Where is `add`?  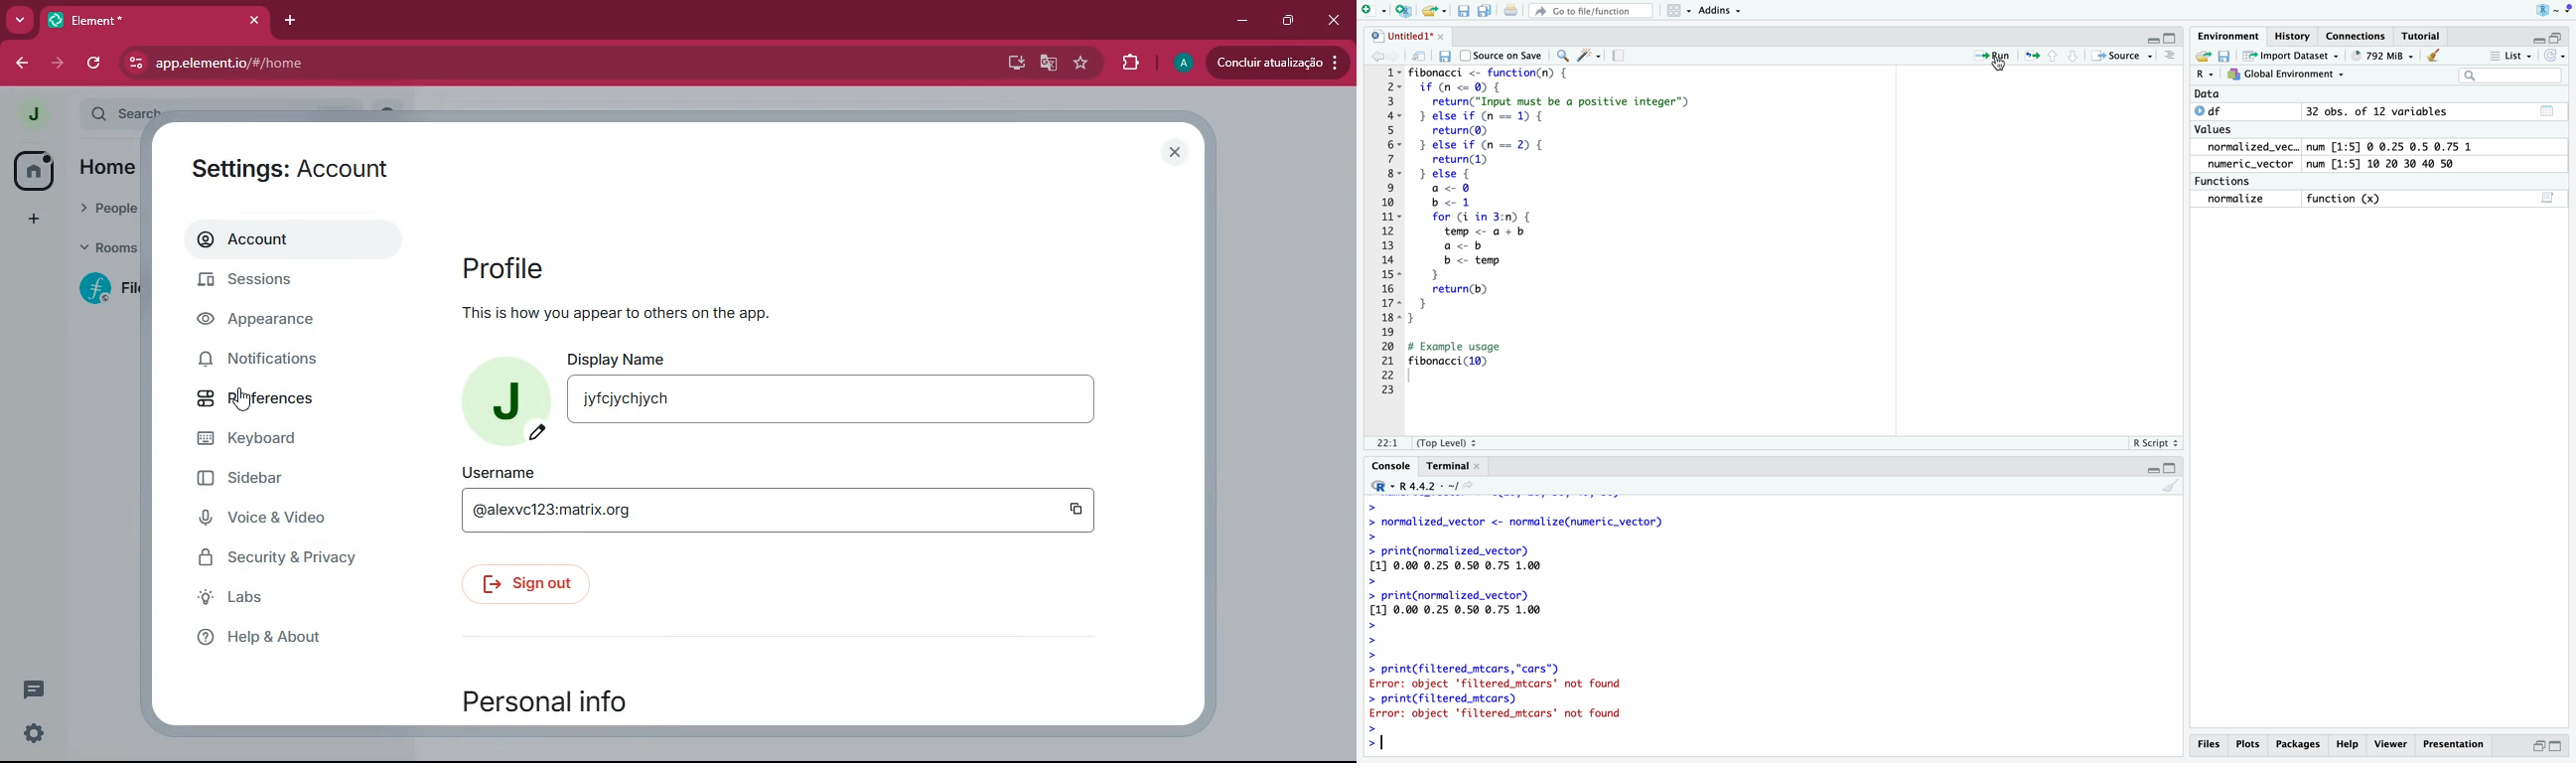
add is located at coordinates (34, 222).